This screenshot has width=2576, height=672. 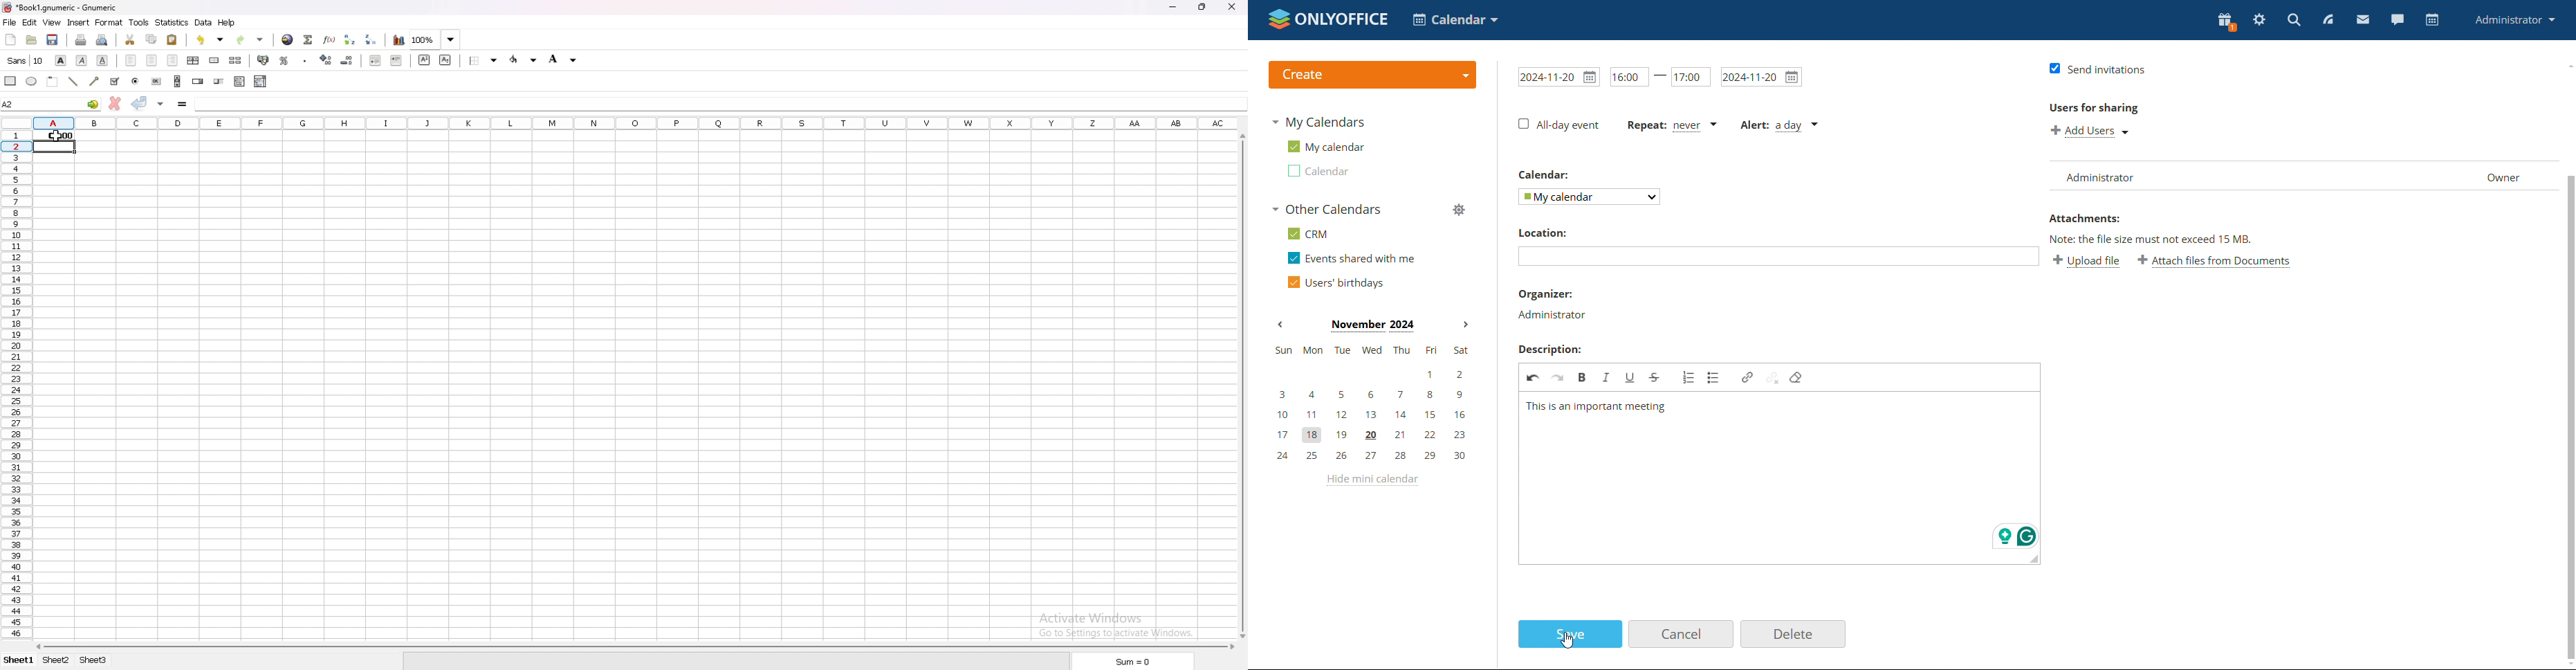 What do you see at coordinates (1596, 407) in the screenshot?
I see `description added` at bounding box center [1596, 407].